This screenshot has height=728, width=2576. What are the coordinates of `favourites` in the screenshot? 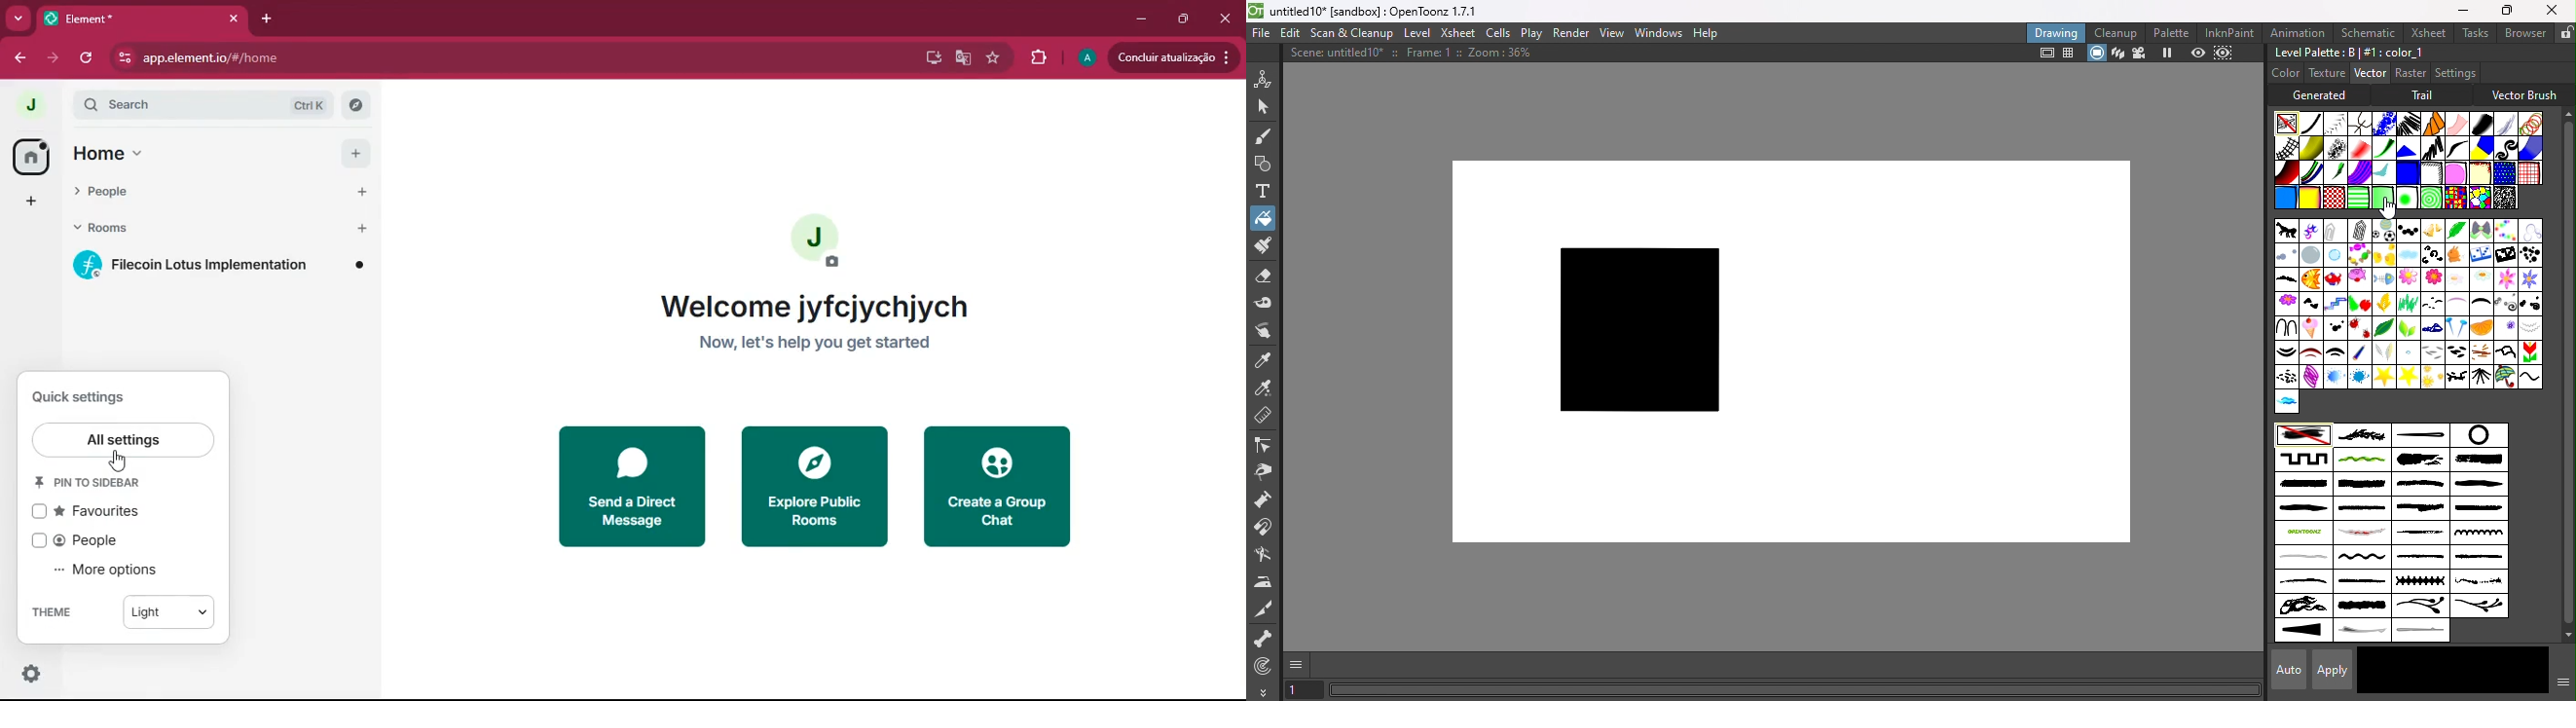 It's located at (91, 512).